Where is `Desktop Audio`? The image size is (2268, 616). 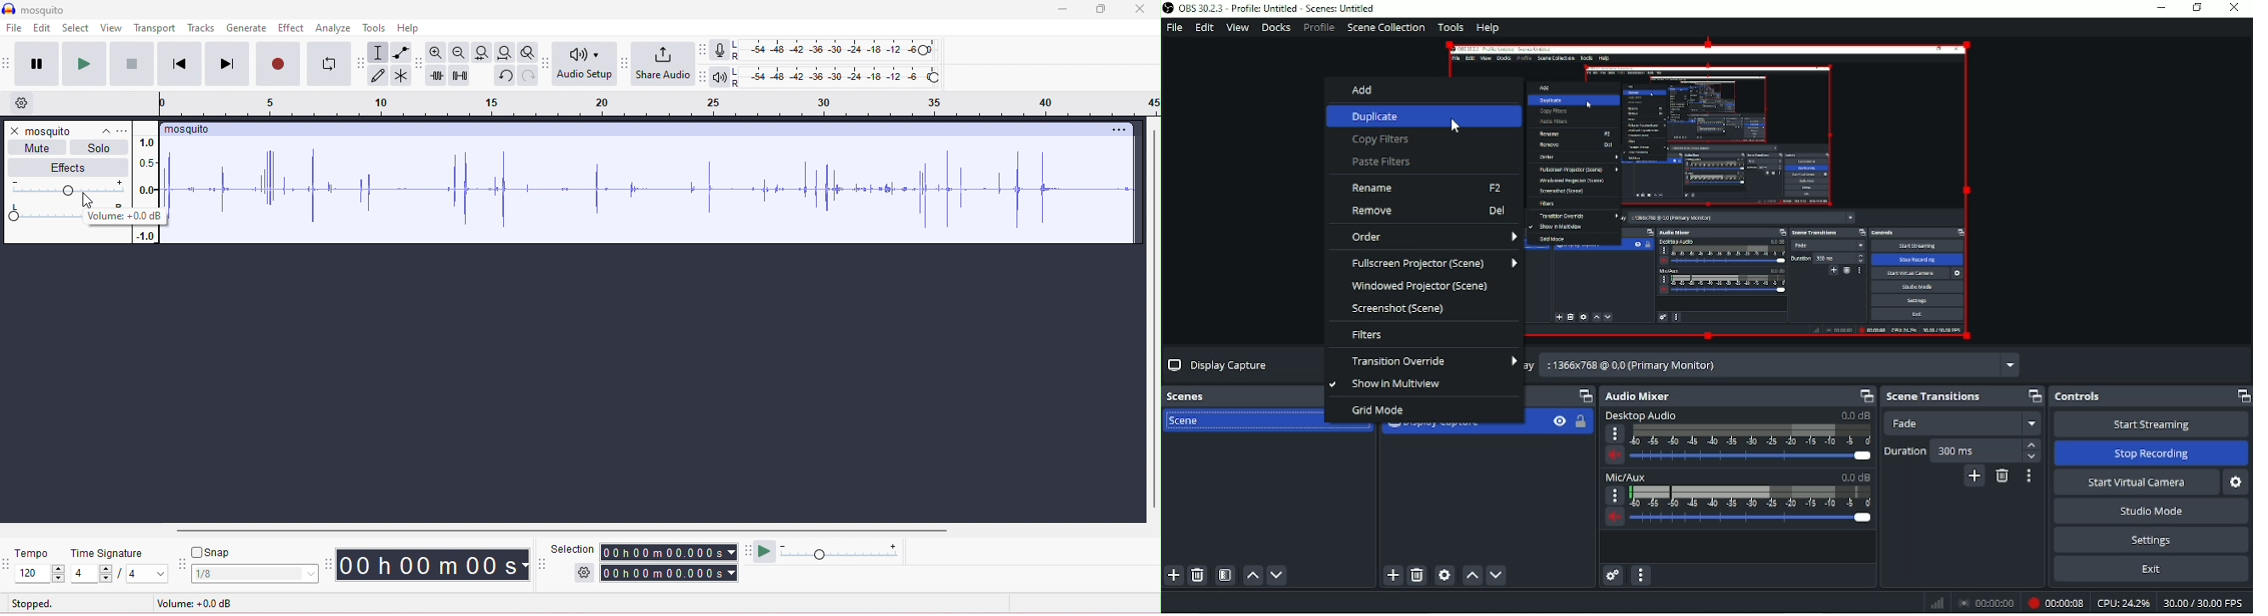
Desktop Audio is located at coordinates (1640, 417).